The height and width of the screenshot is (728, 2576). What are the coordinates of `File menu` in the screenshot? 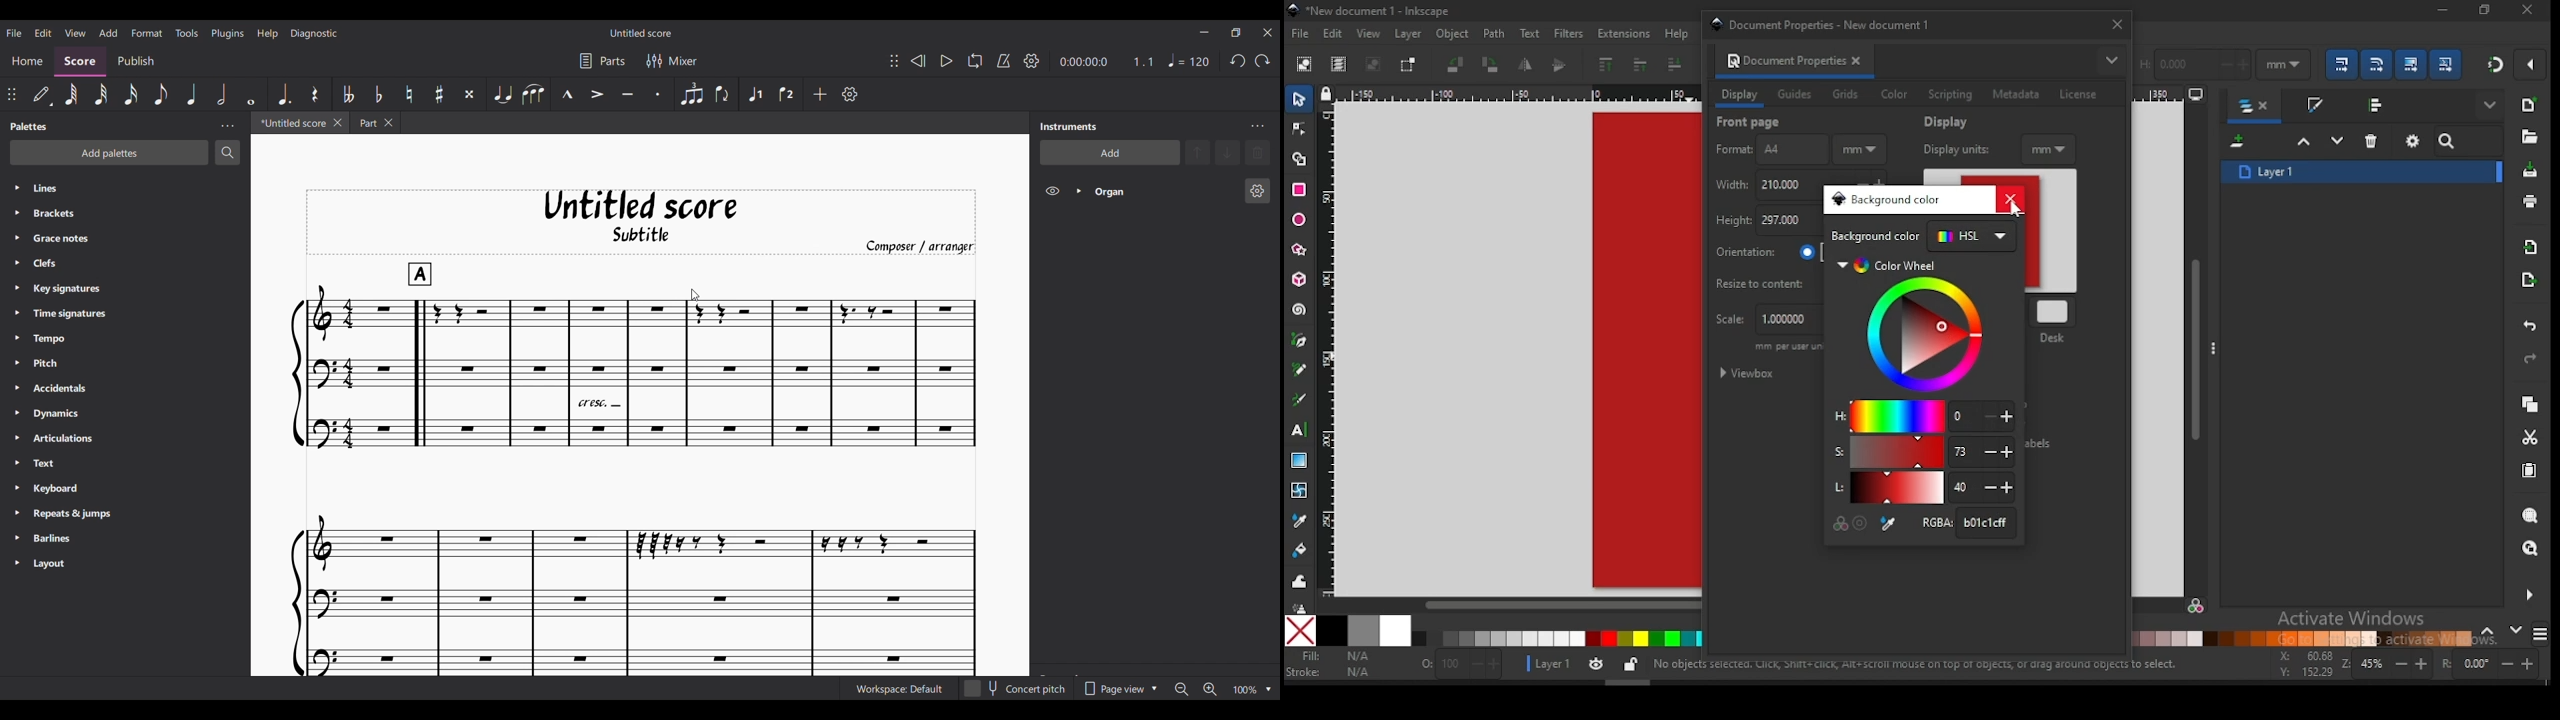 It's located at (13, 31).